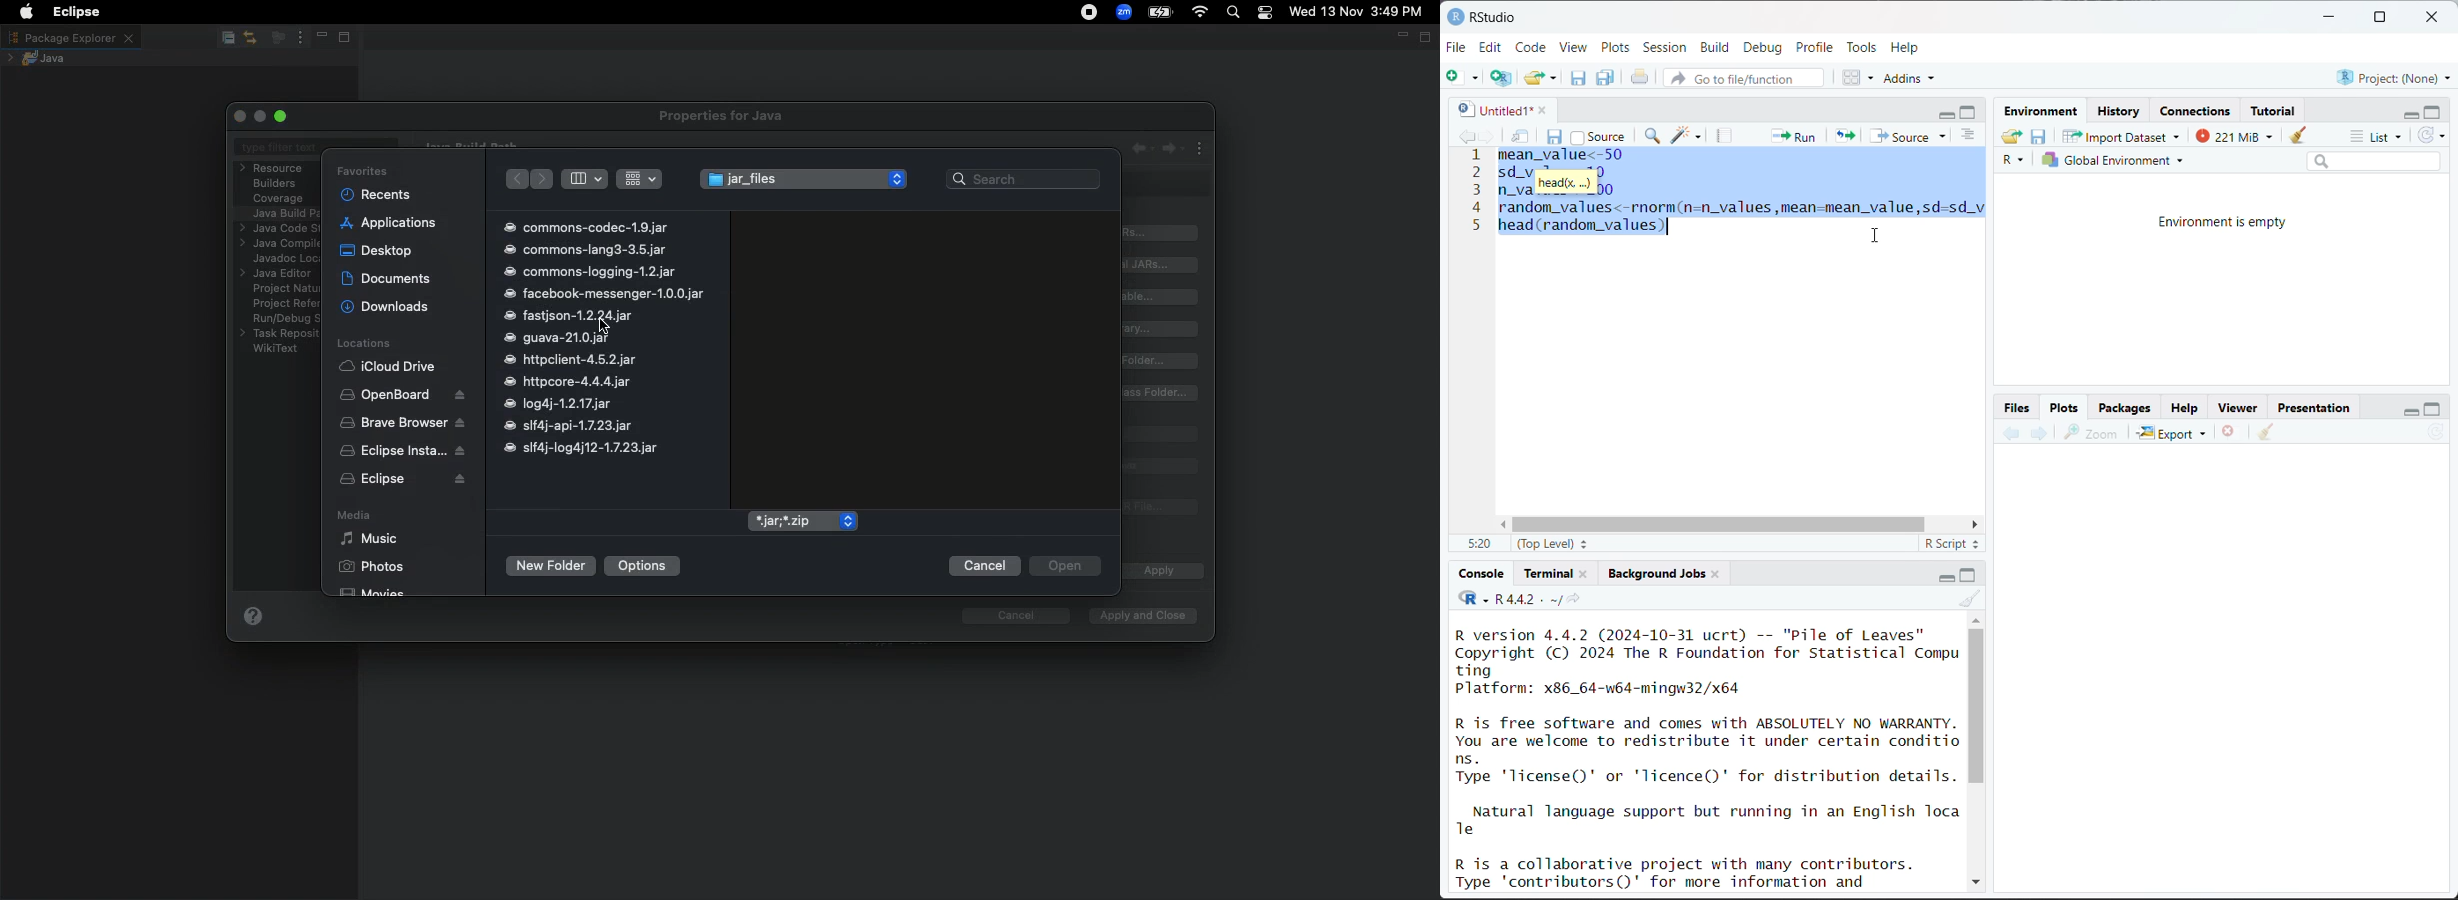 Image resolution: width=2464 pixels, height=924 pixels. What do you see at coordinates (2232, 134) in the screenshot?
I see ` 221 MiB` at bounding box center [2232, 134].